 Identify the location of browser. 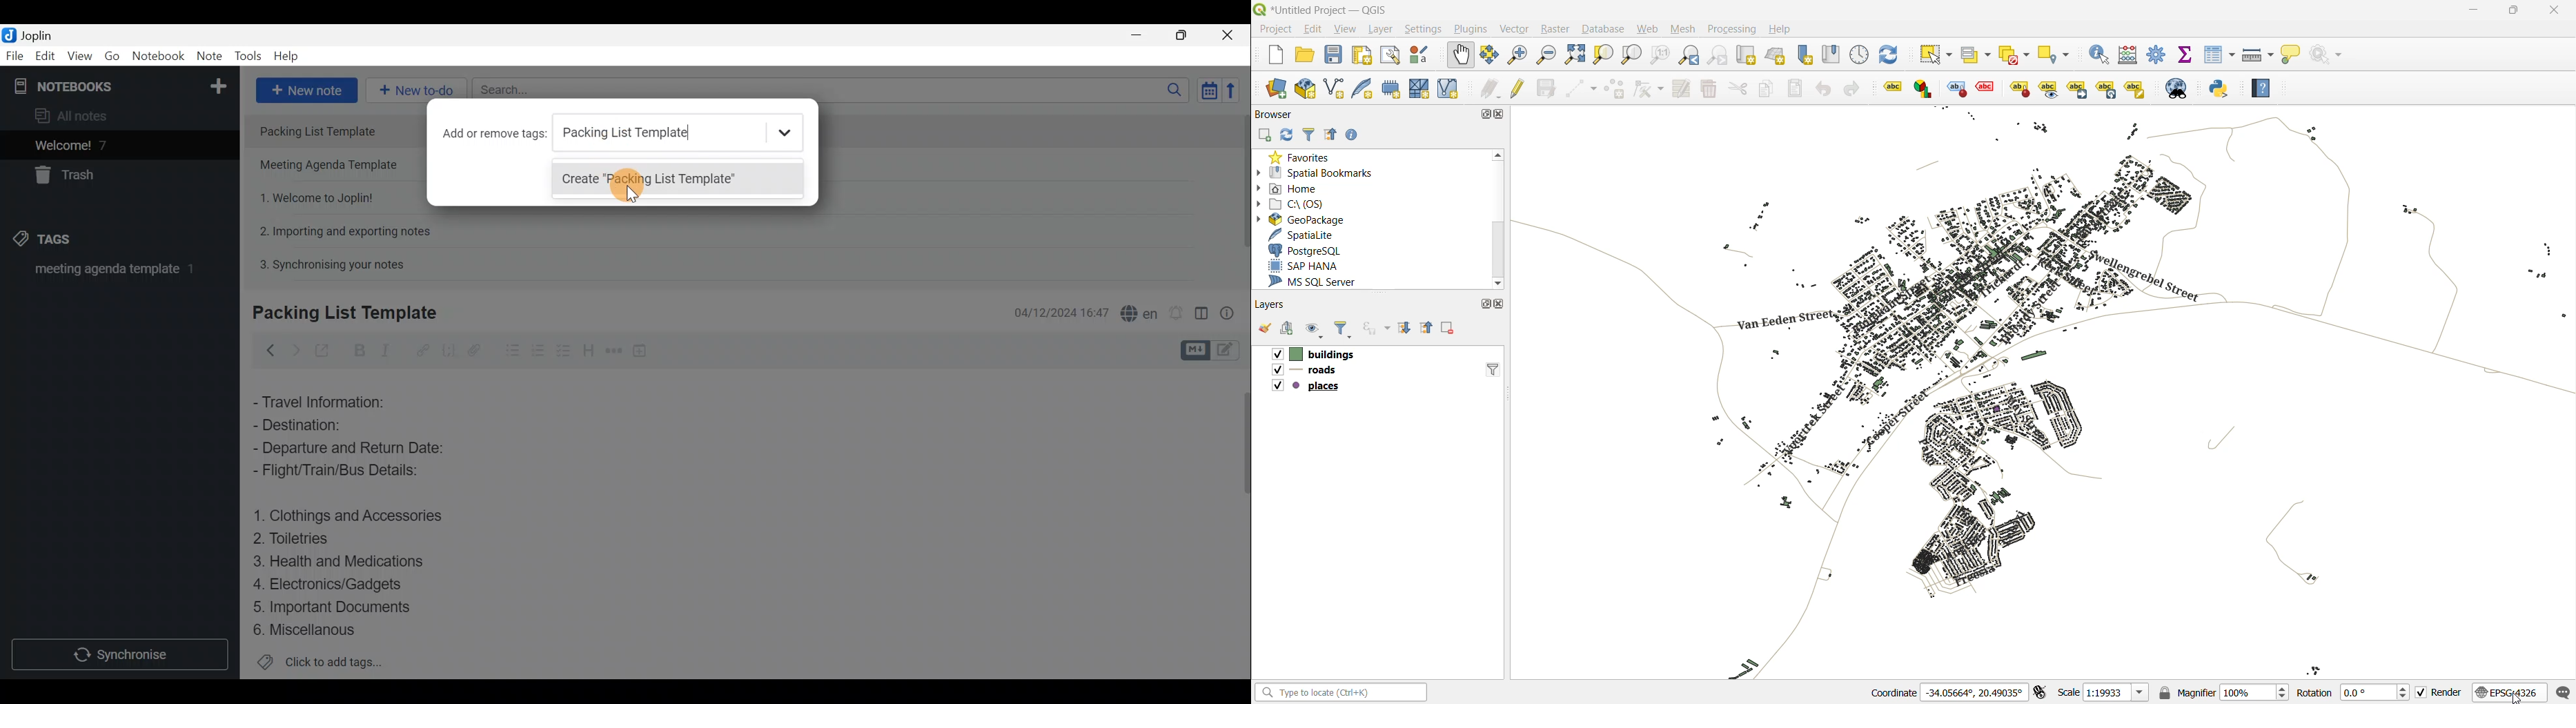
(1279, 117).